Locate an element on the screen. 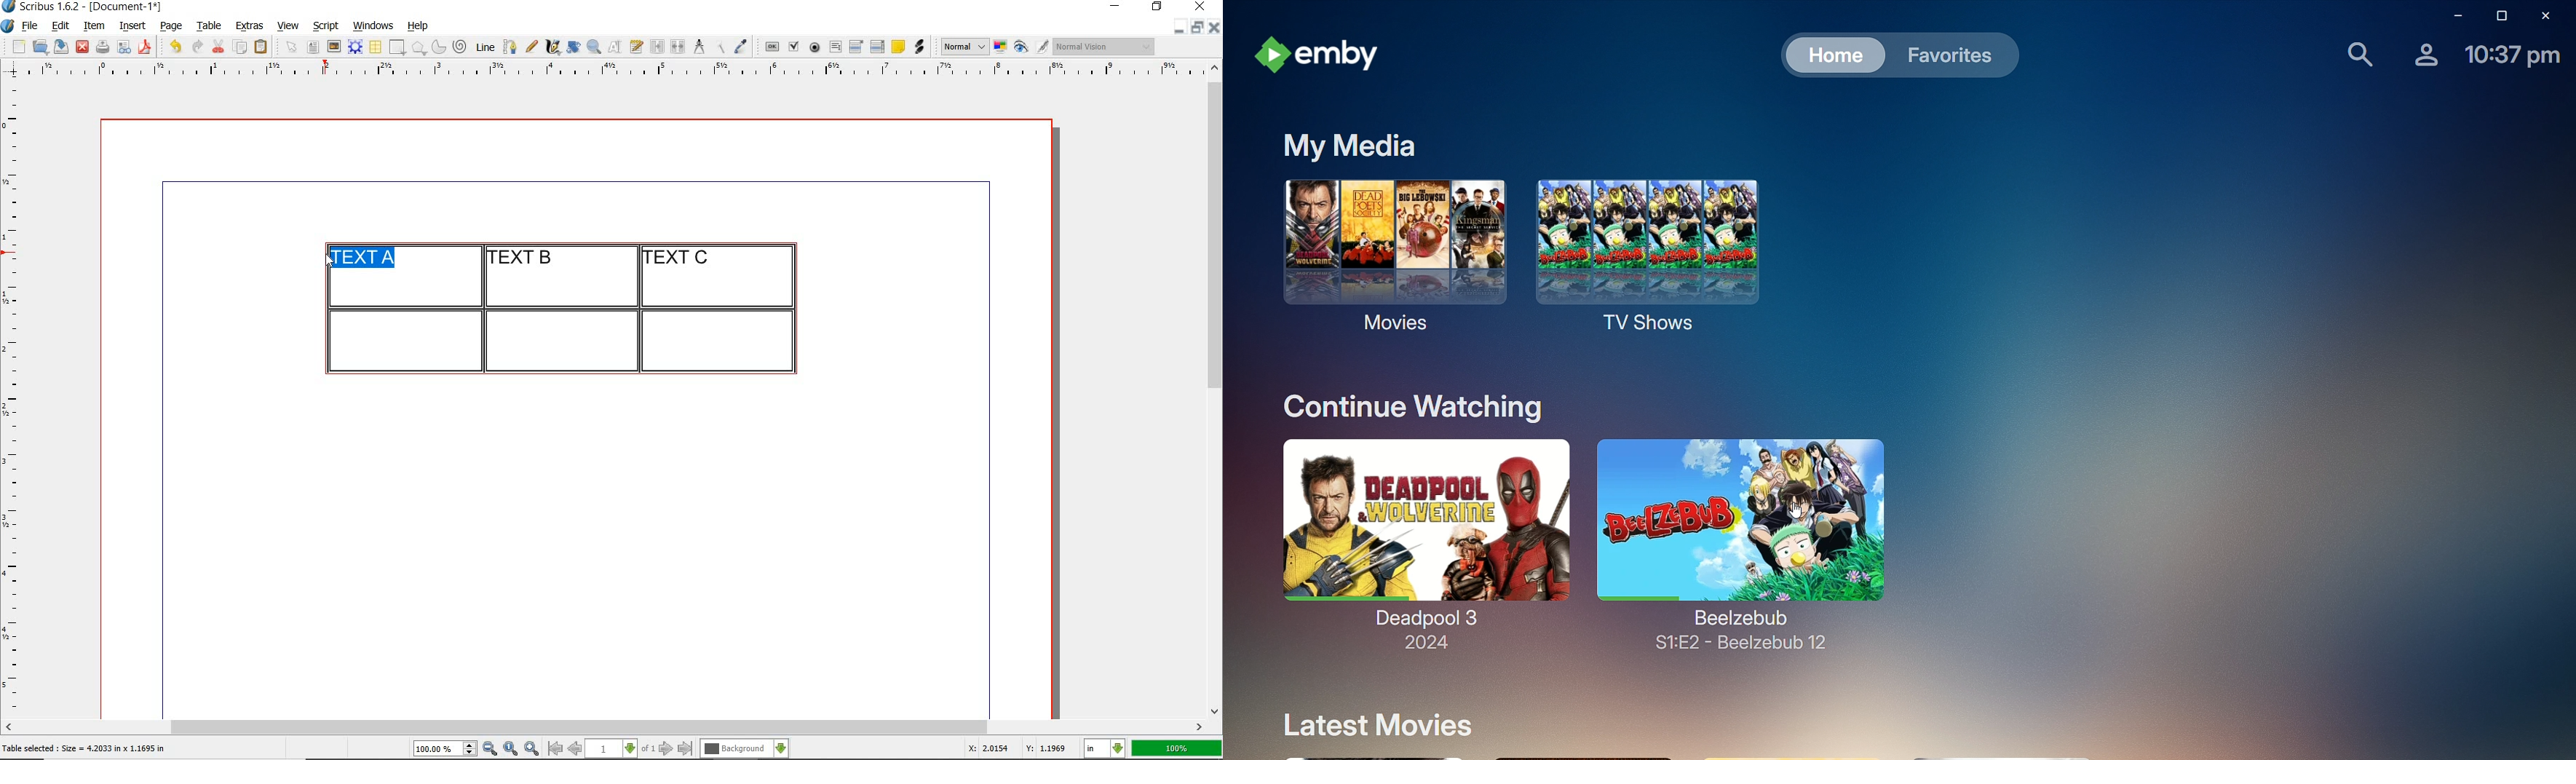 This screenshot has height=784, width=2576. save is located at coordinates (59, 47).